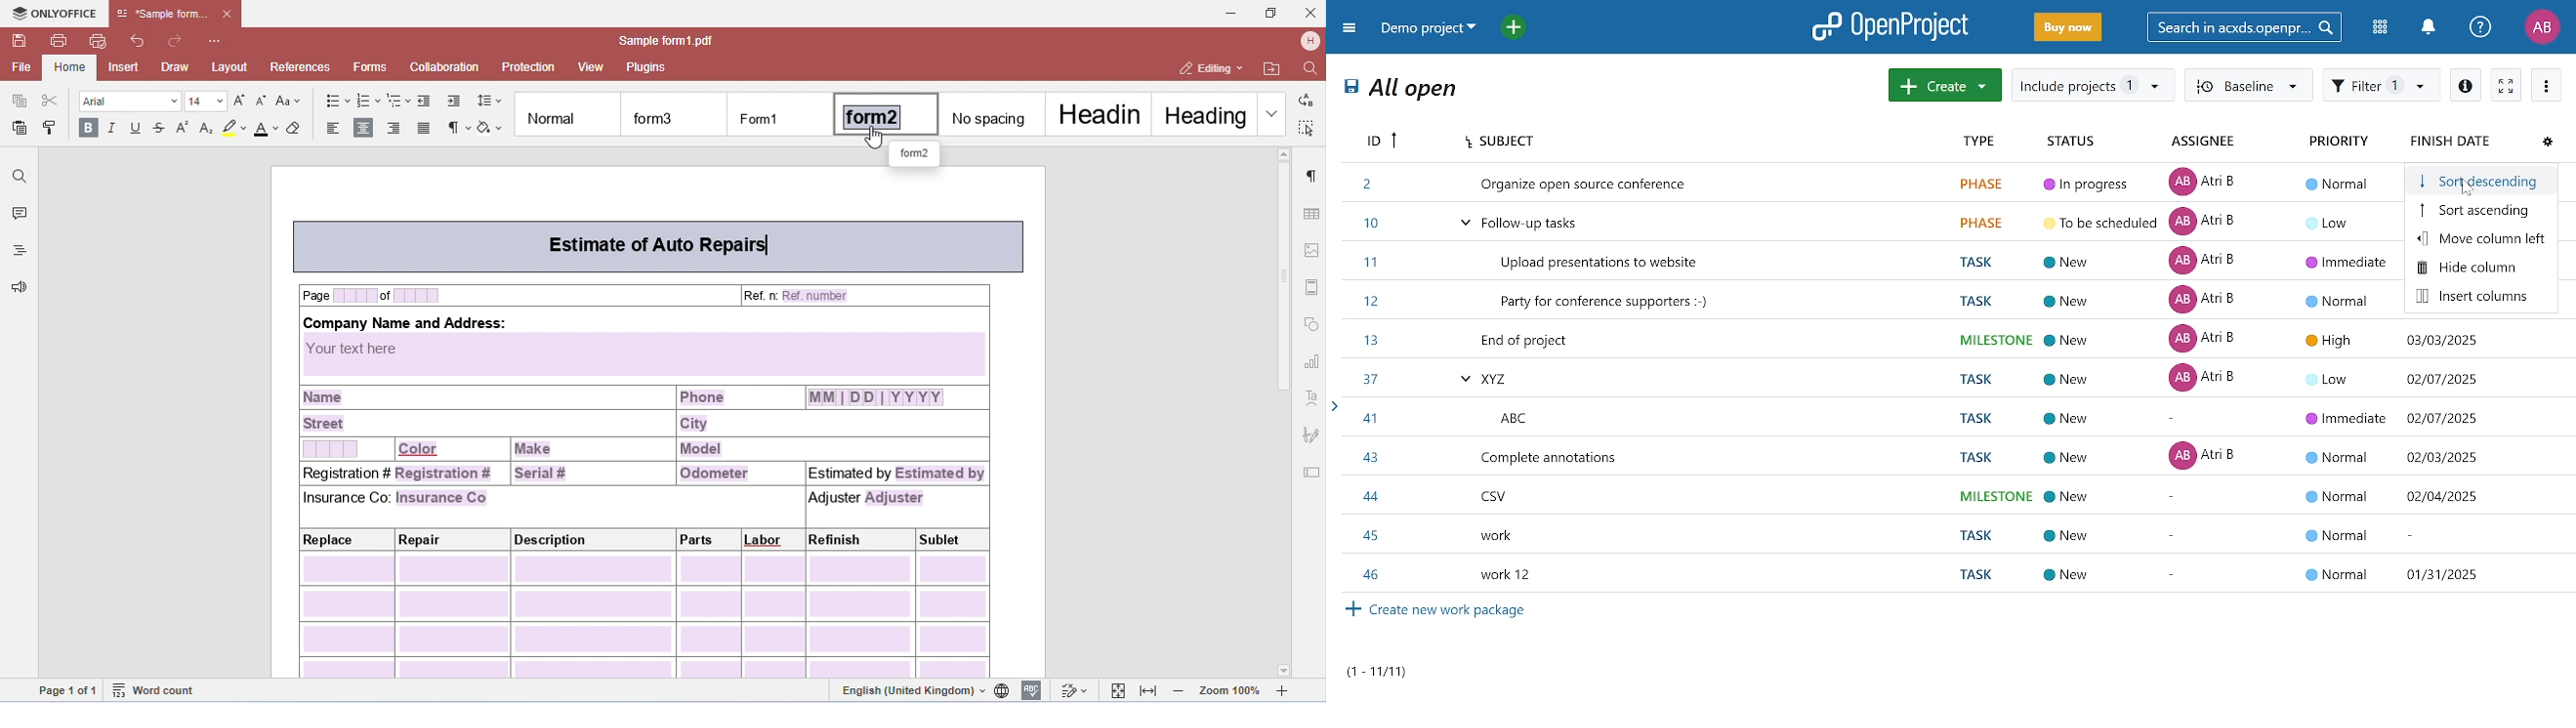 This screenshot has height=728, width=2576. Describe the element at coordinates (1382, 140) in the screenshot. I see `Id` at that location.